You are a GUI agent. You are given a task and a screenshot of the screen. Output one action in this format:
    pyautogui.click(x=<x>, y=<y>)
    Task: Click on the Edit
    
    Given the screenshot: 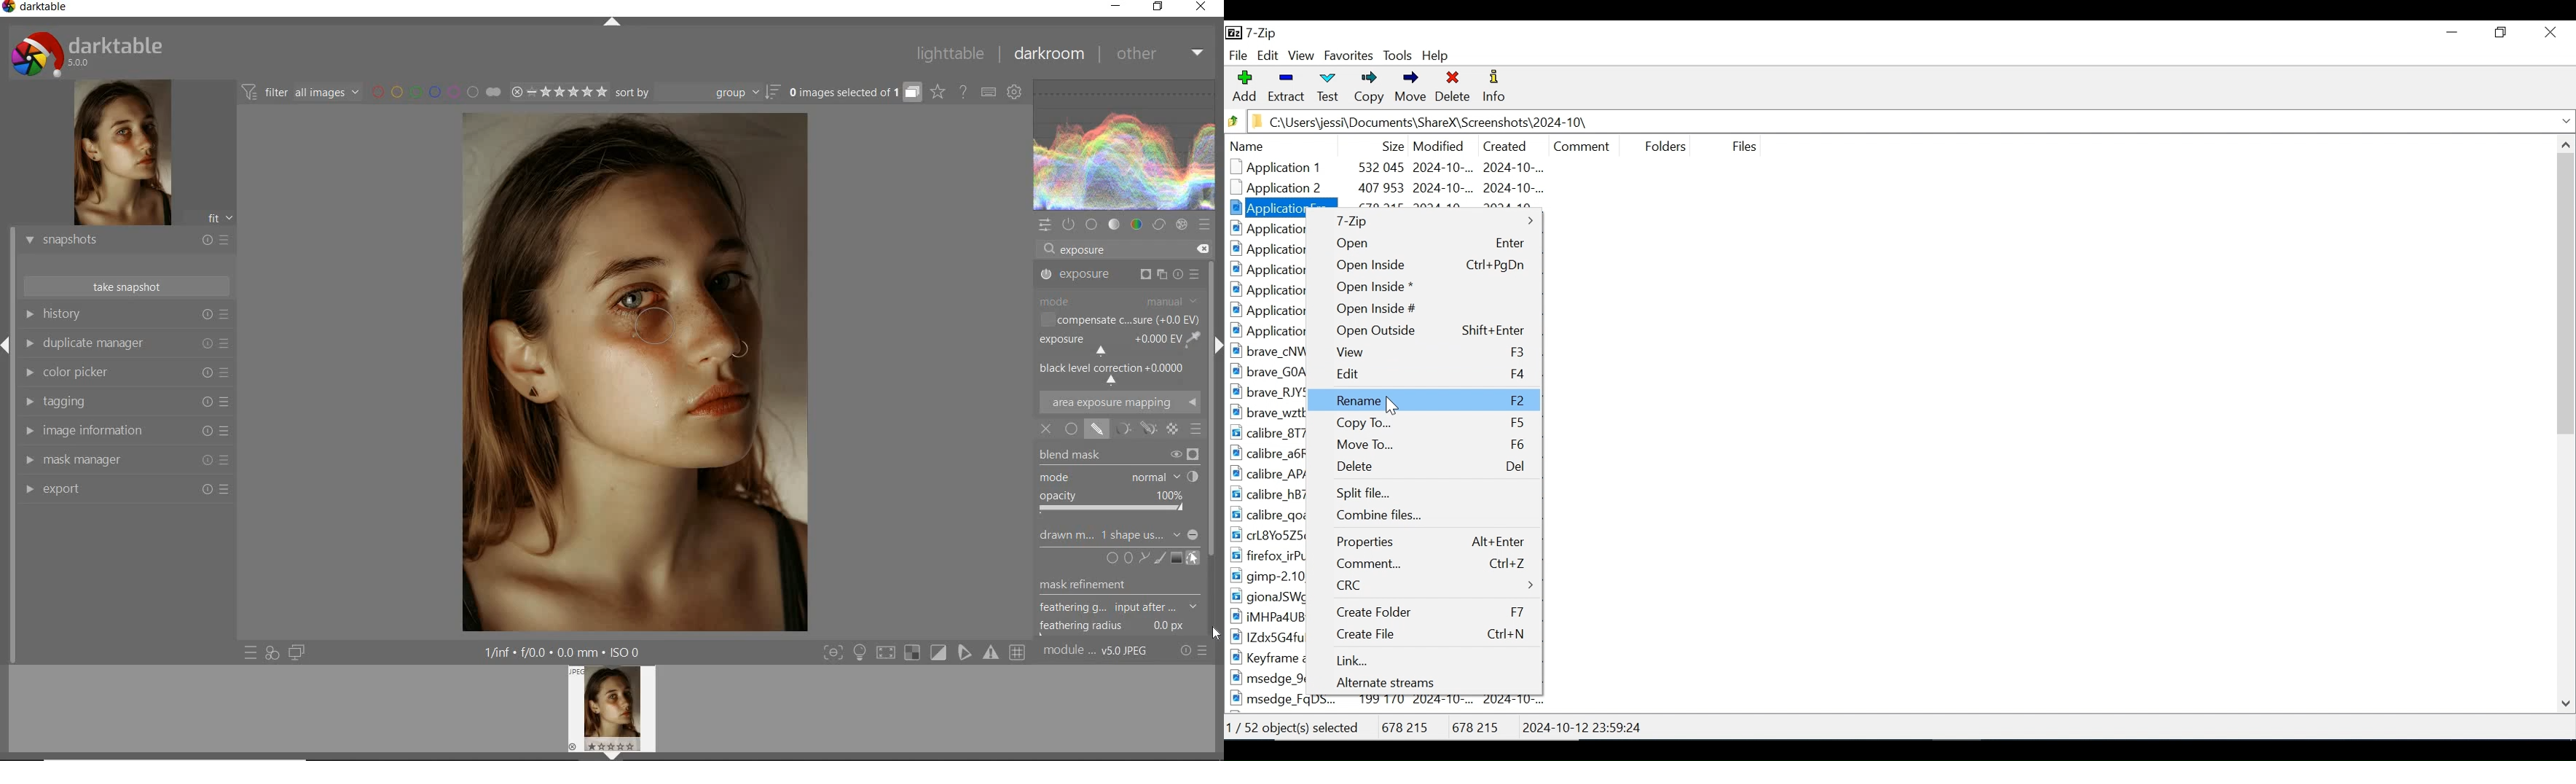 What is the action you would take?
    pyautogui.click(x=1425, y=374)
    